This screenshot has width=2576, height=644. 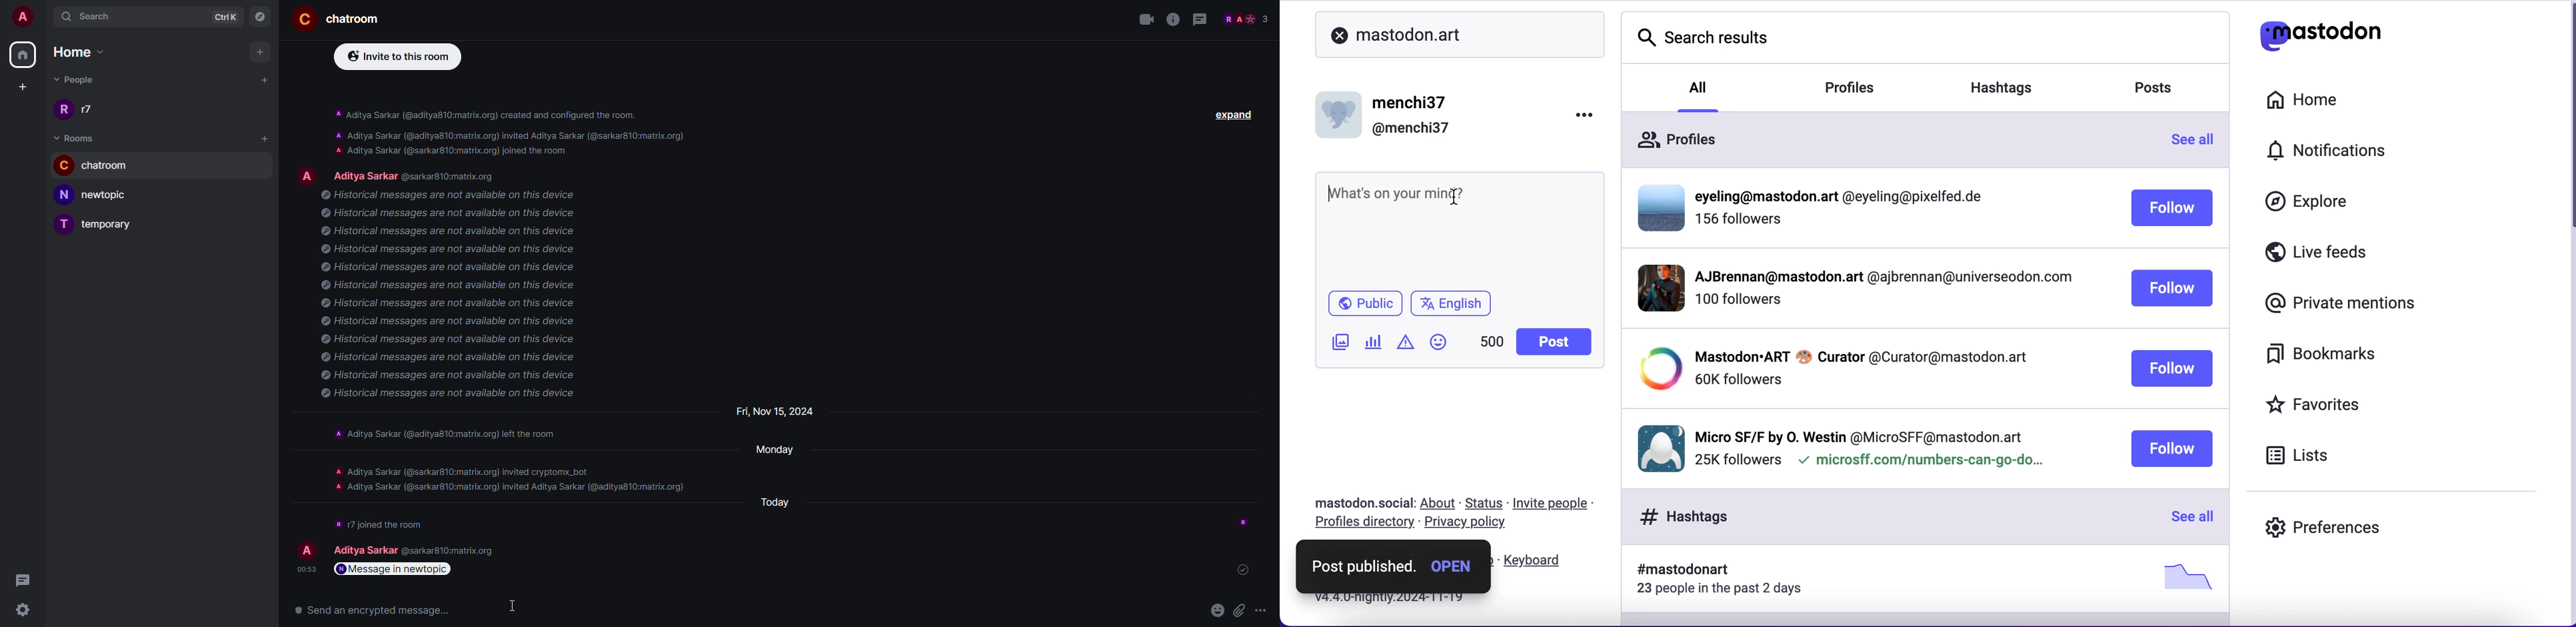 I want to click on add, so click(x=267, y=138).